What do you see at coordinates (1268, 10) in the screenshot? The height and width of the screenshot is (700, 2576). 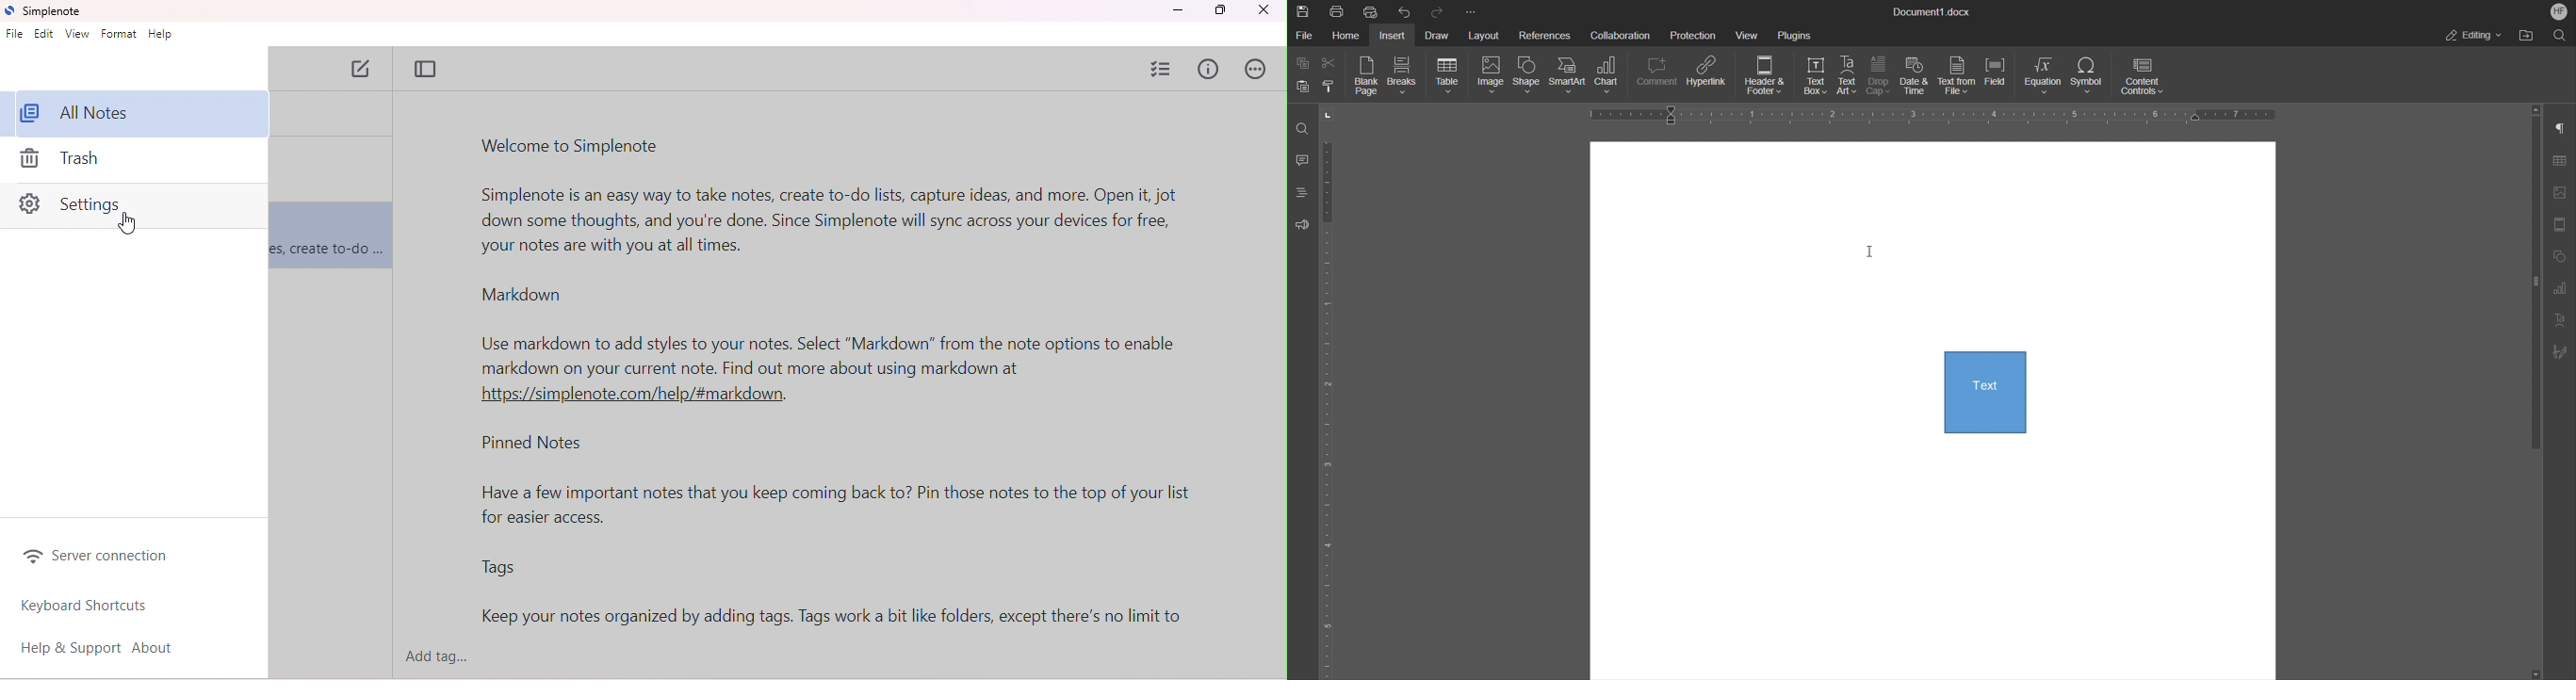 I see `close` at bounding box center [1268, 10].